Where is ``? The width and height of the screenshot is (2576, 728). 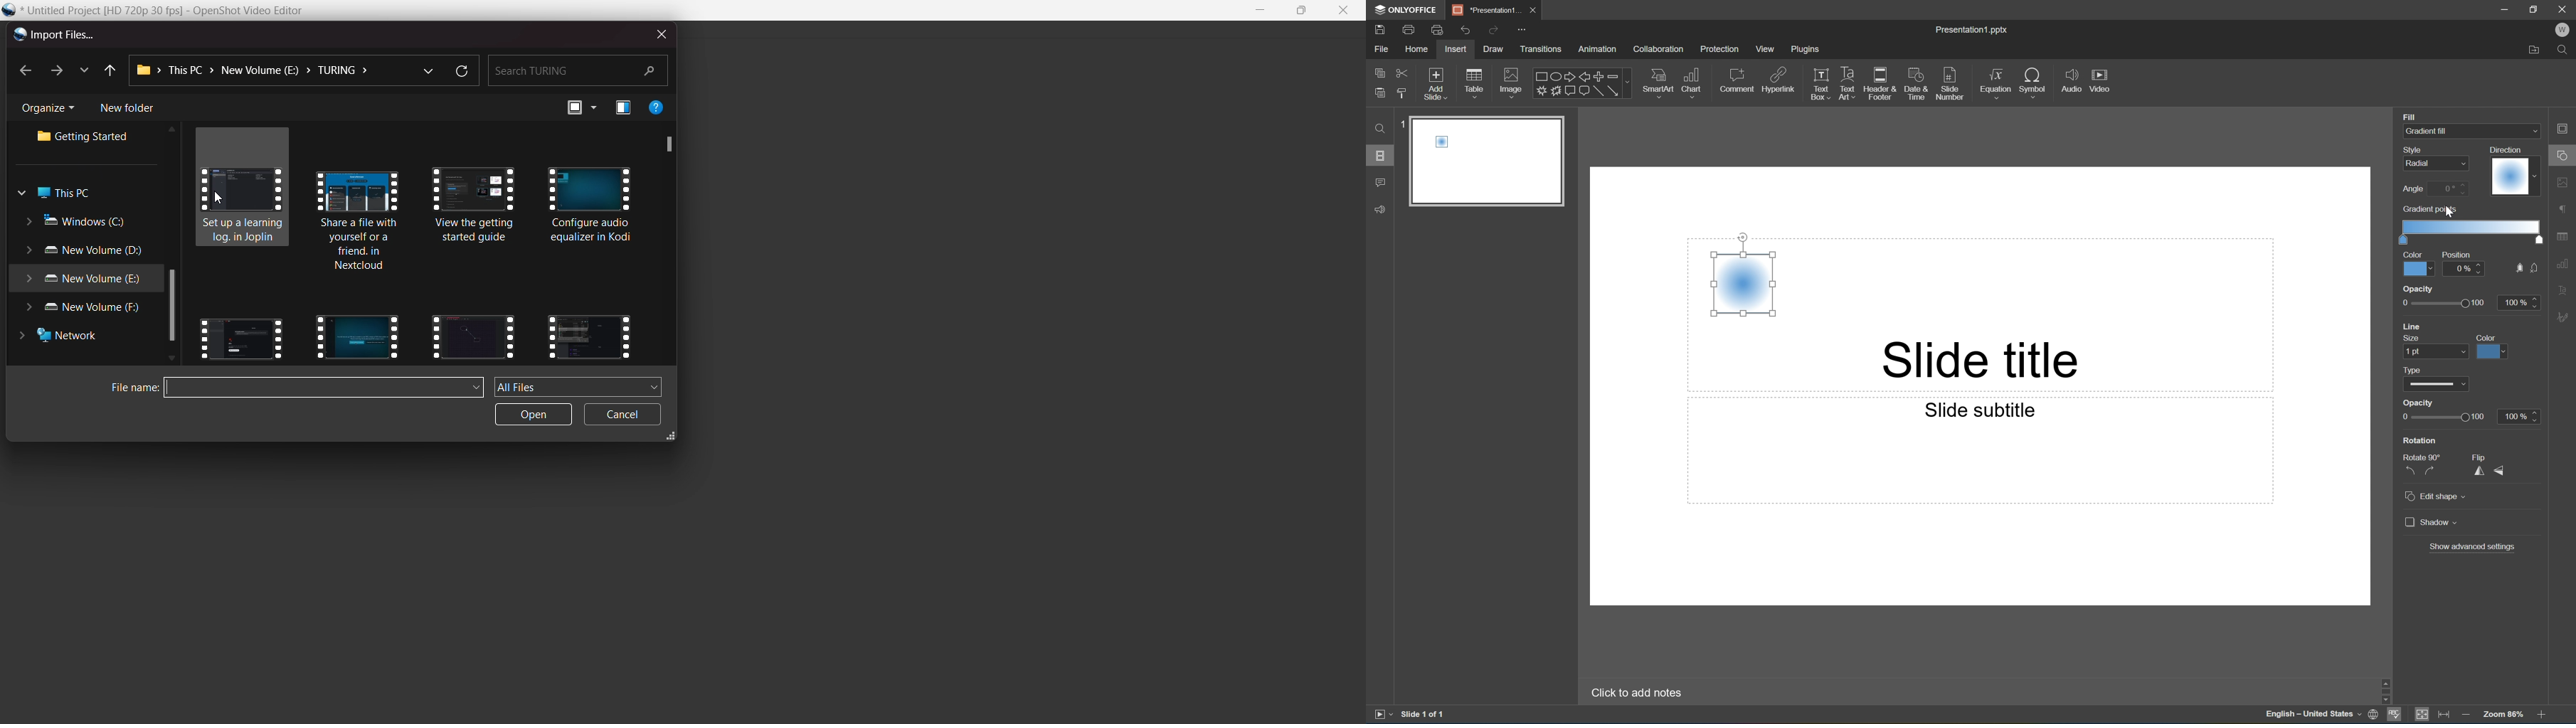
 is located at coordinates (1584, 92).